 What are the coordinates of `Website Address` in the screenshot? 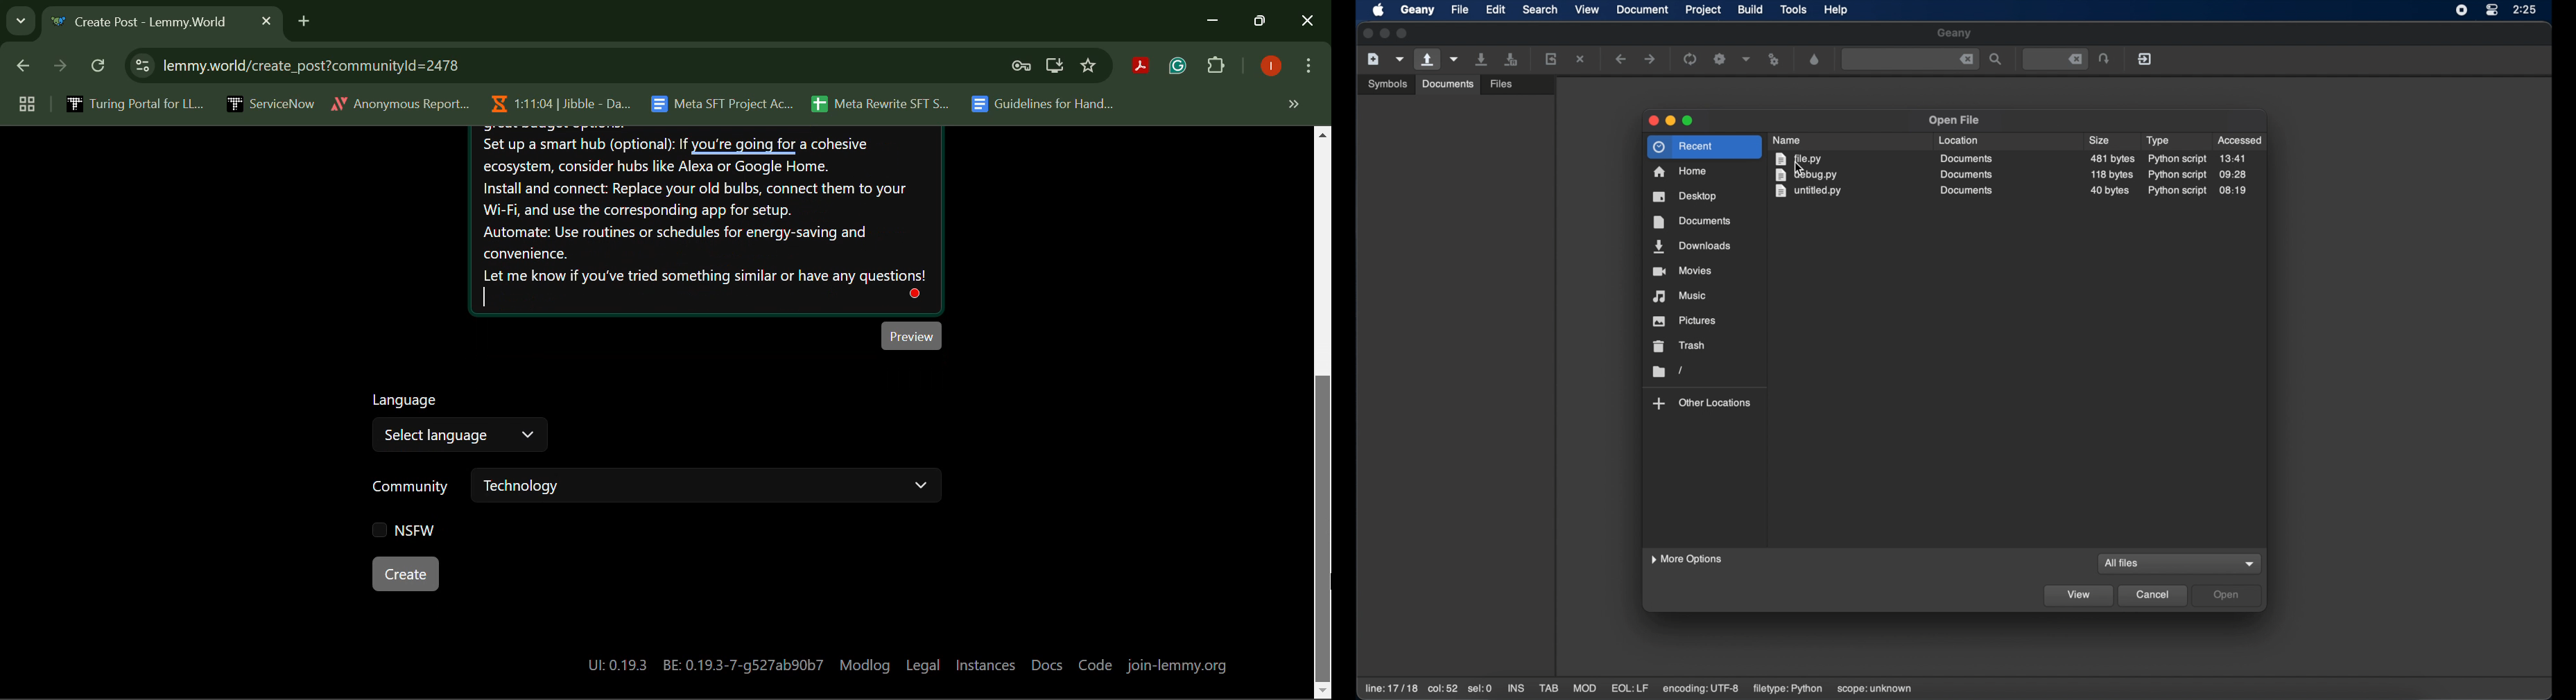 It's located at (488, 65).